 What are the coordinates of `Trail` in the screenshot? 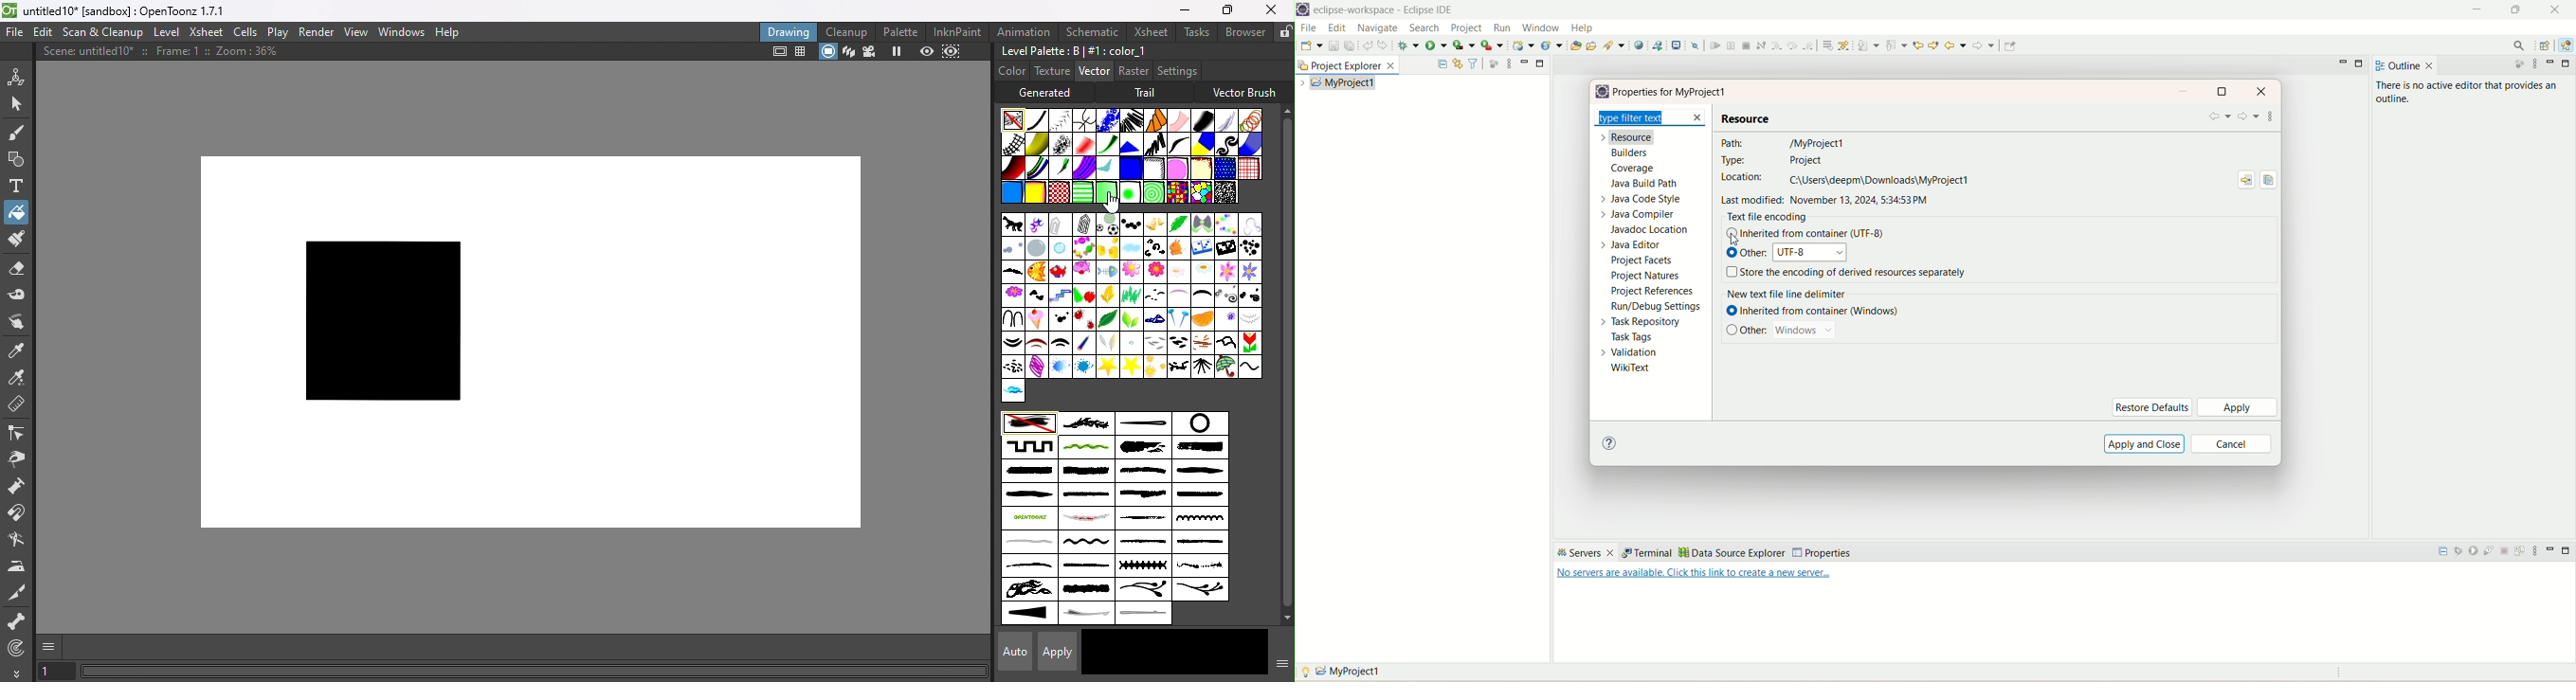 It's located at (1148, 93).